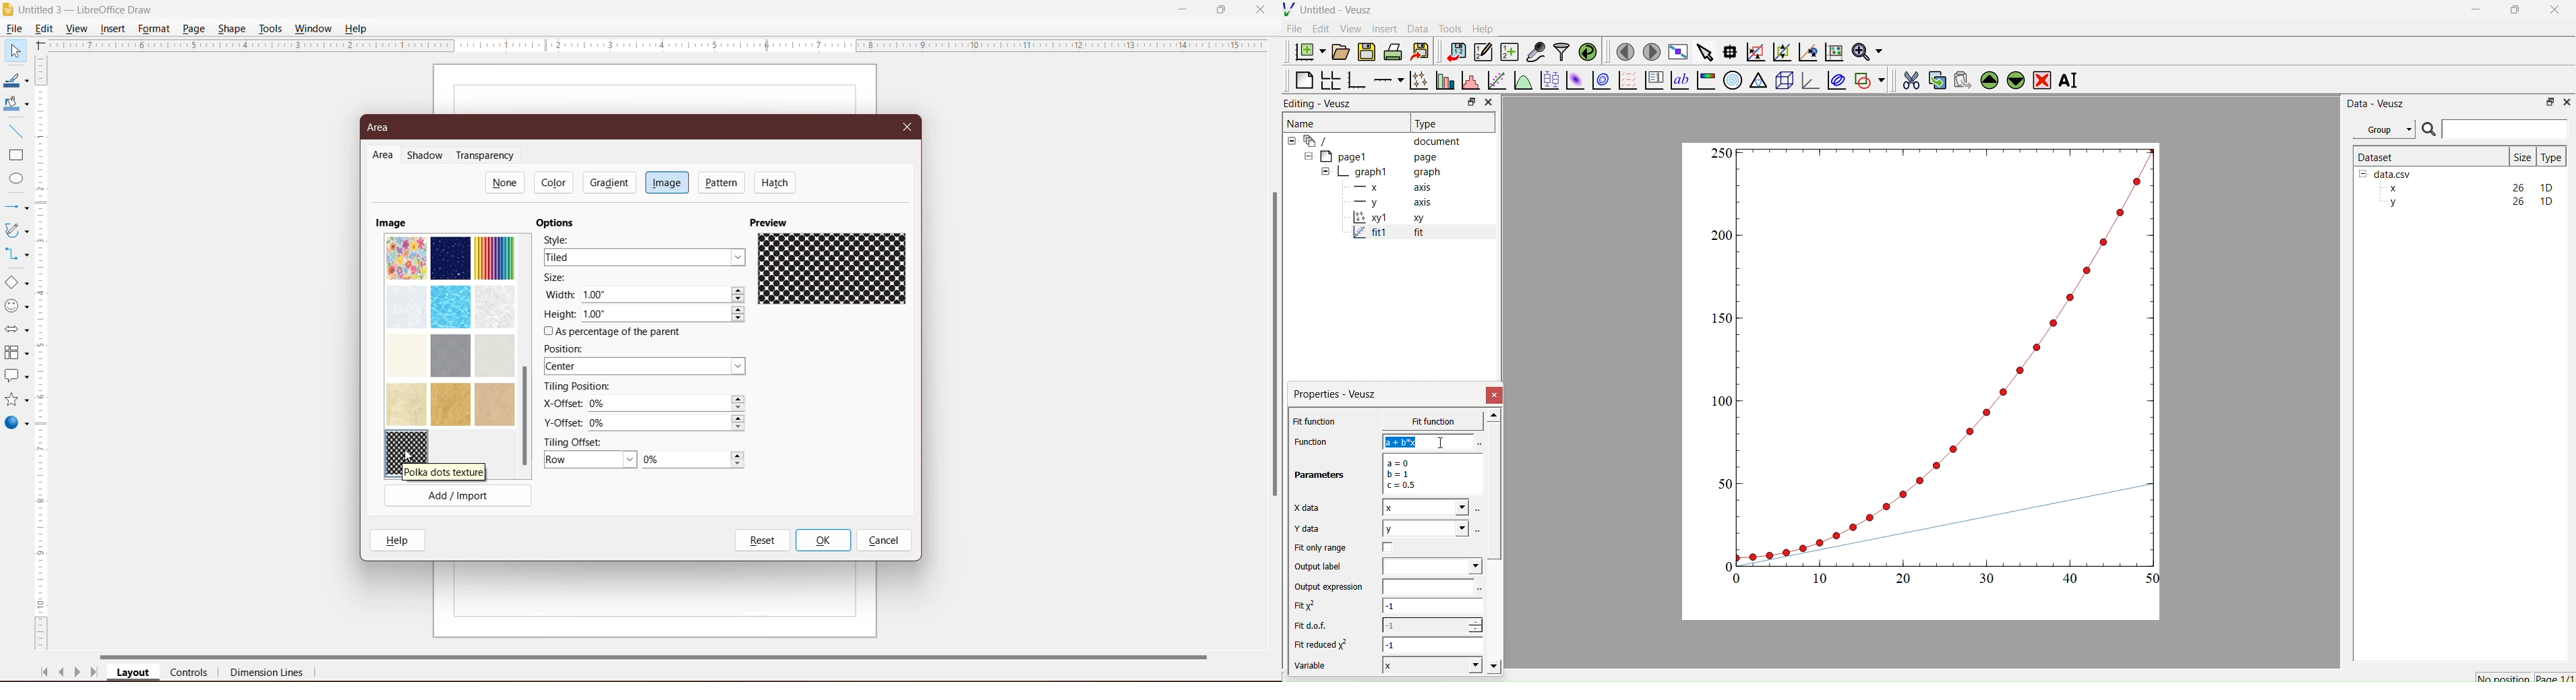 The width and height of the screenshot is (2576, 700). Describe the element at coordinates (561, 239) in the screenshot. I see `Style` at that location.